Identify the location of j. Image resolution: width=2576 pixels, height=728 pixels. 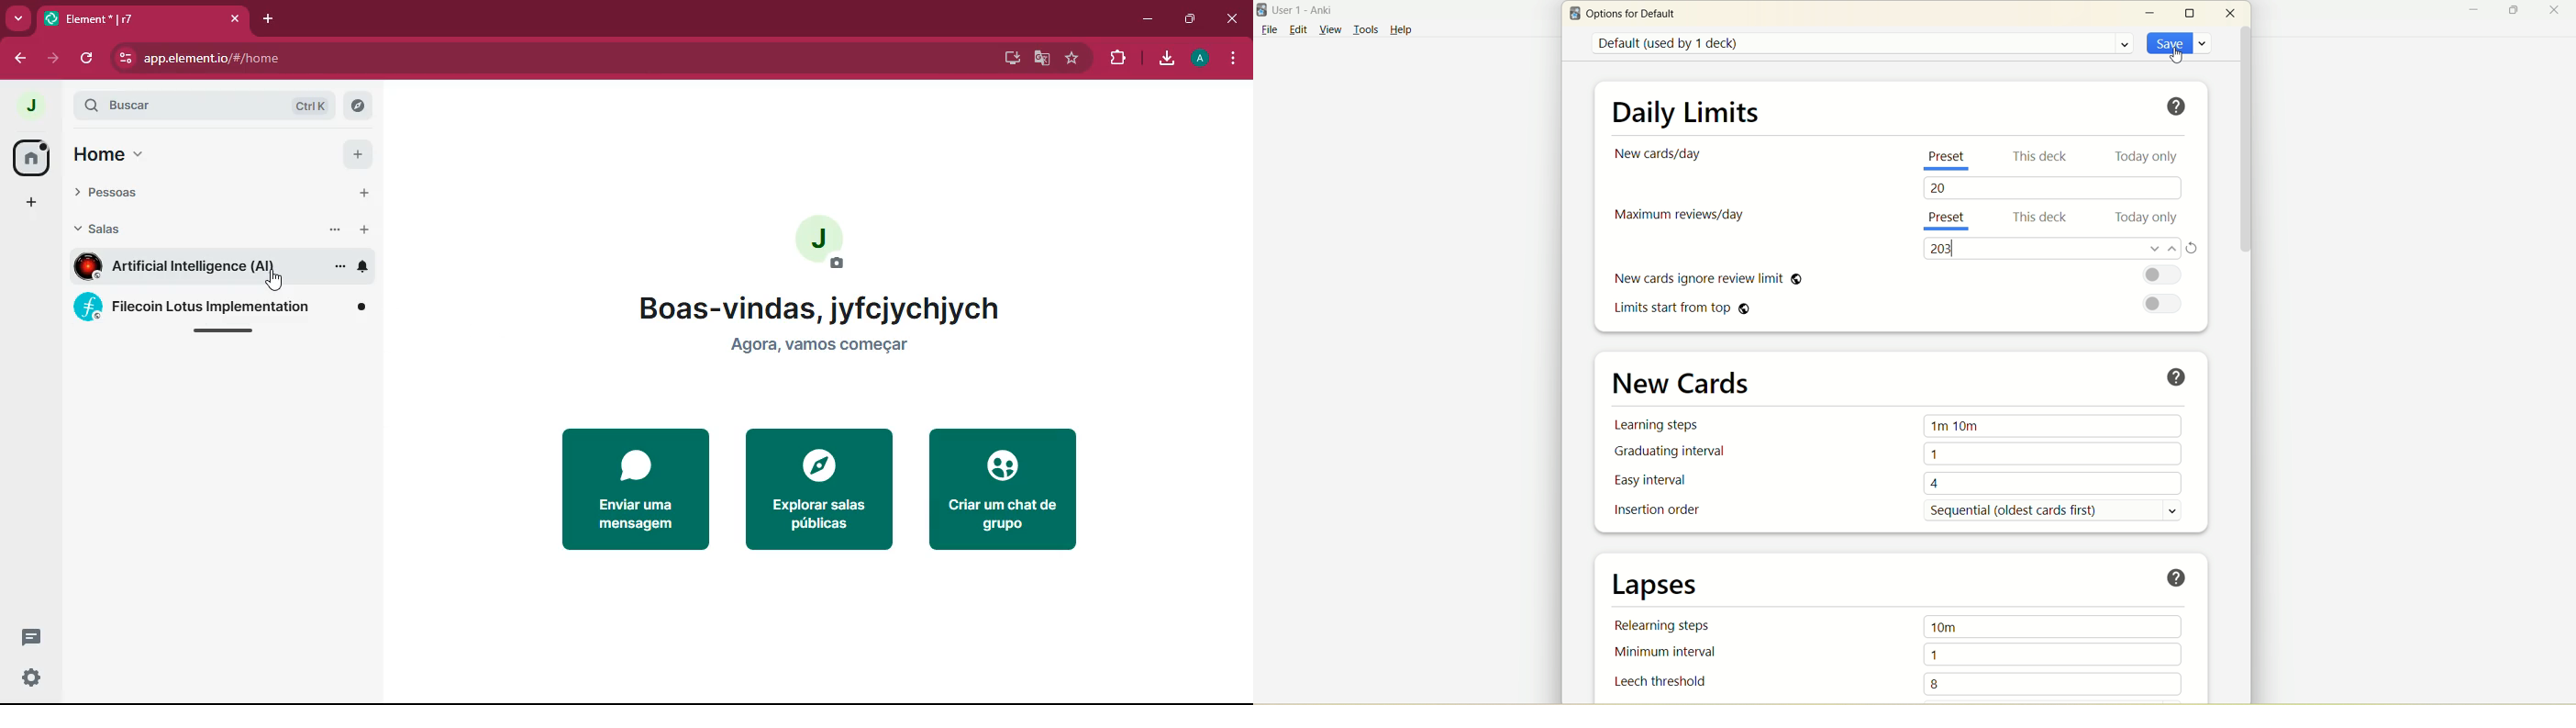
(826, 244).